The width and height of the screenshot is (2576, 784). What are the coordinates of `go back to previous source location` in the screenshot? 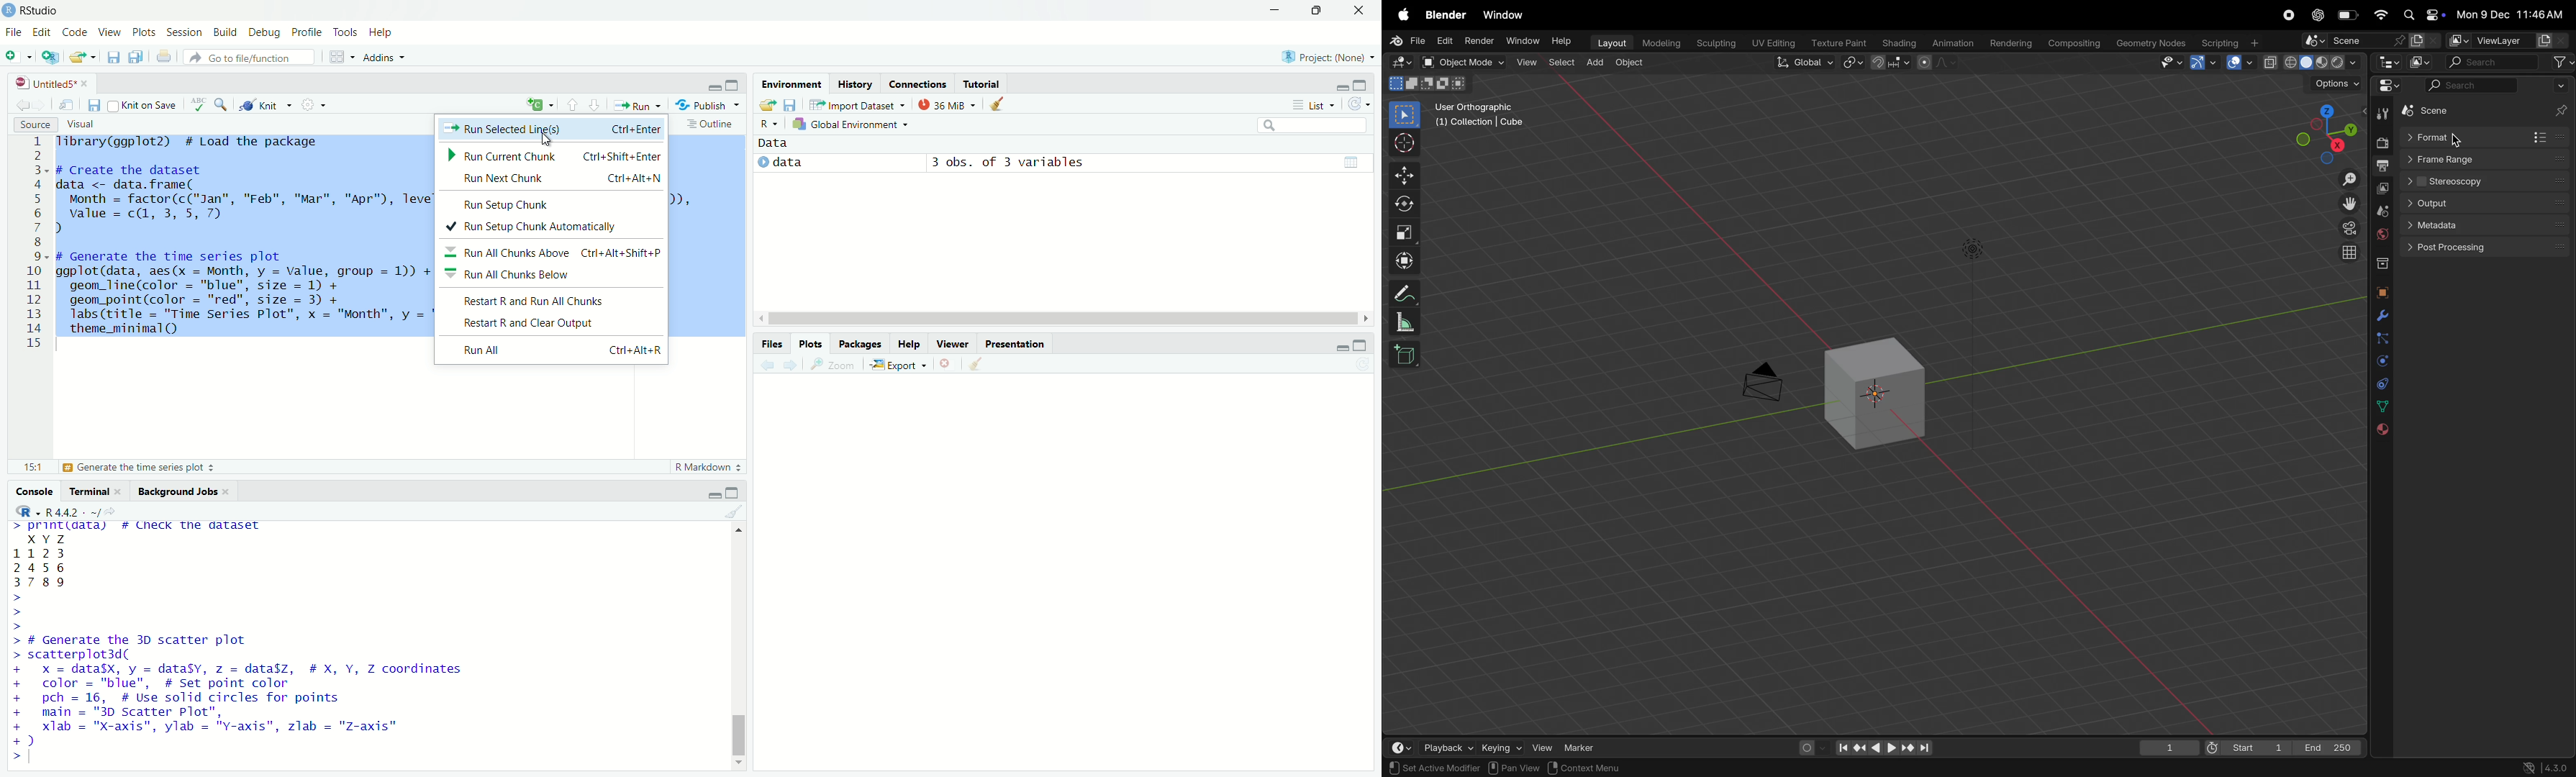 It's located at (17, 105).